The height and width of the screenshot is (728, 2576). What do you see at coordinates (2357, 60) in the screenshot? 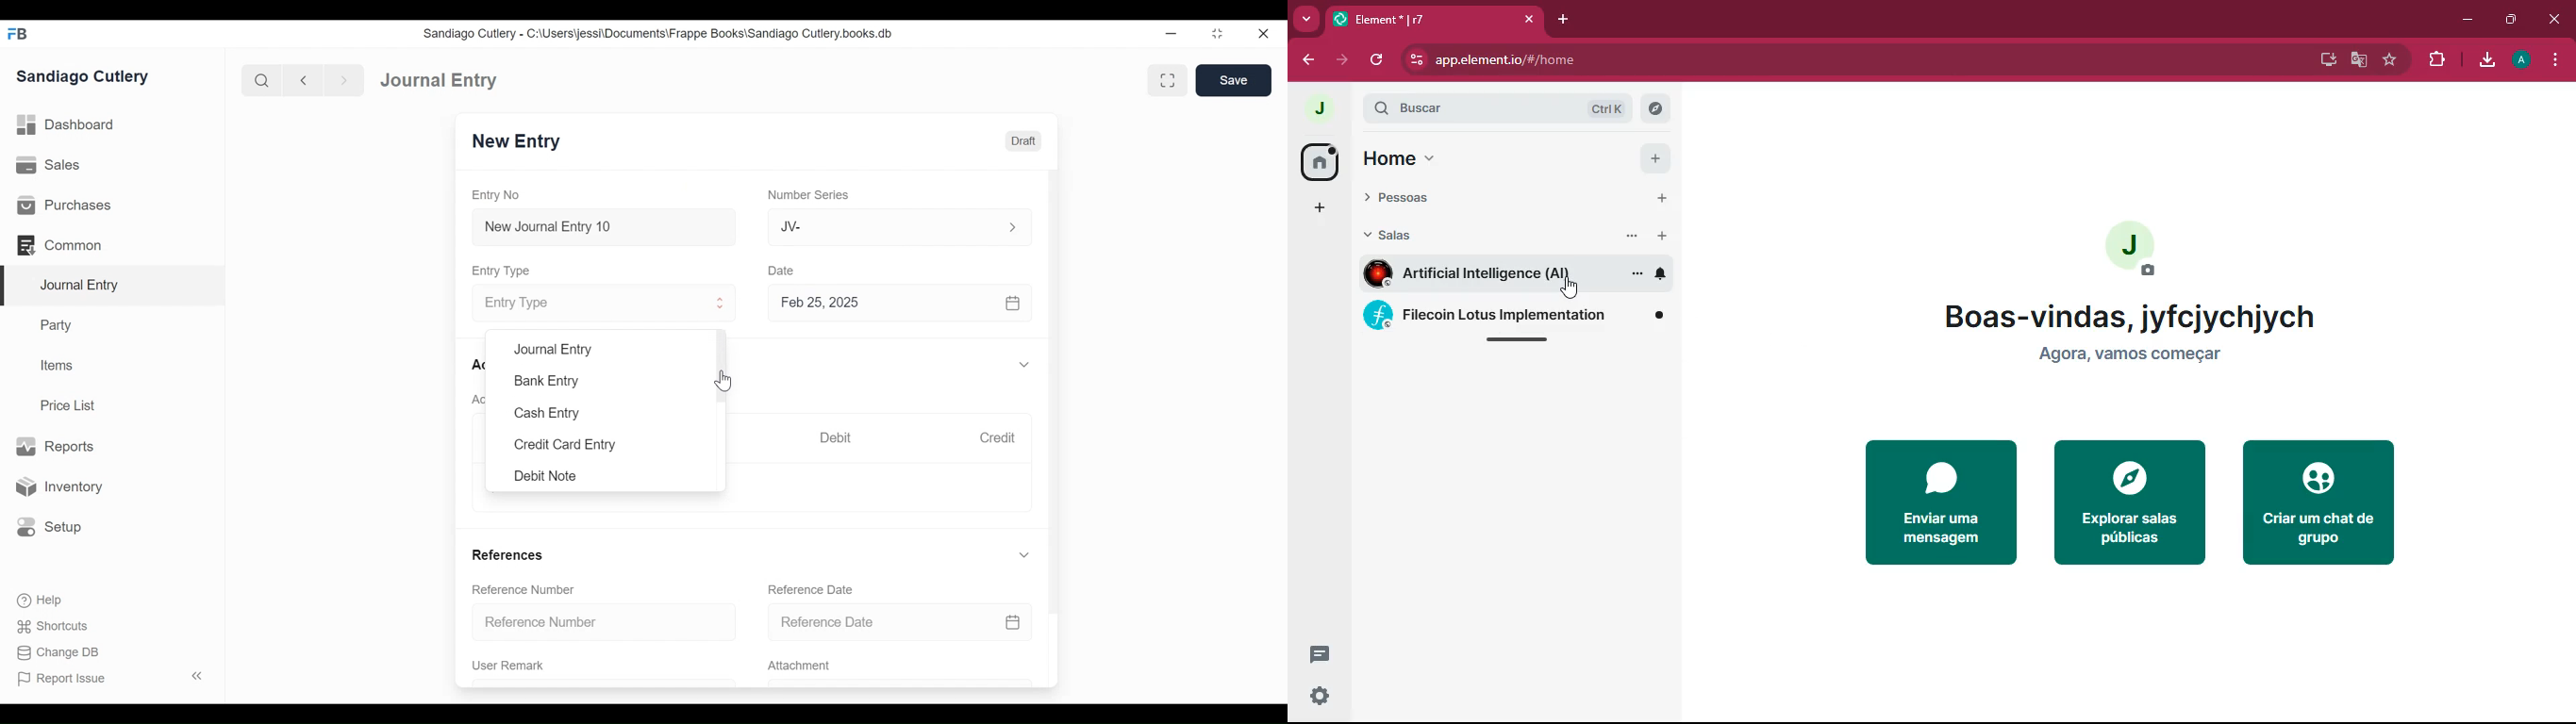
I see `translator` at bounding box center [2357, 60].